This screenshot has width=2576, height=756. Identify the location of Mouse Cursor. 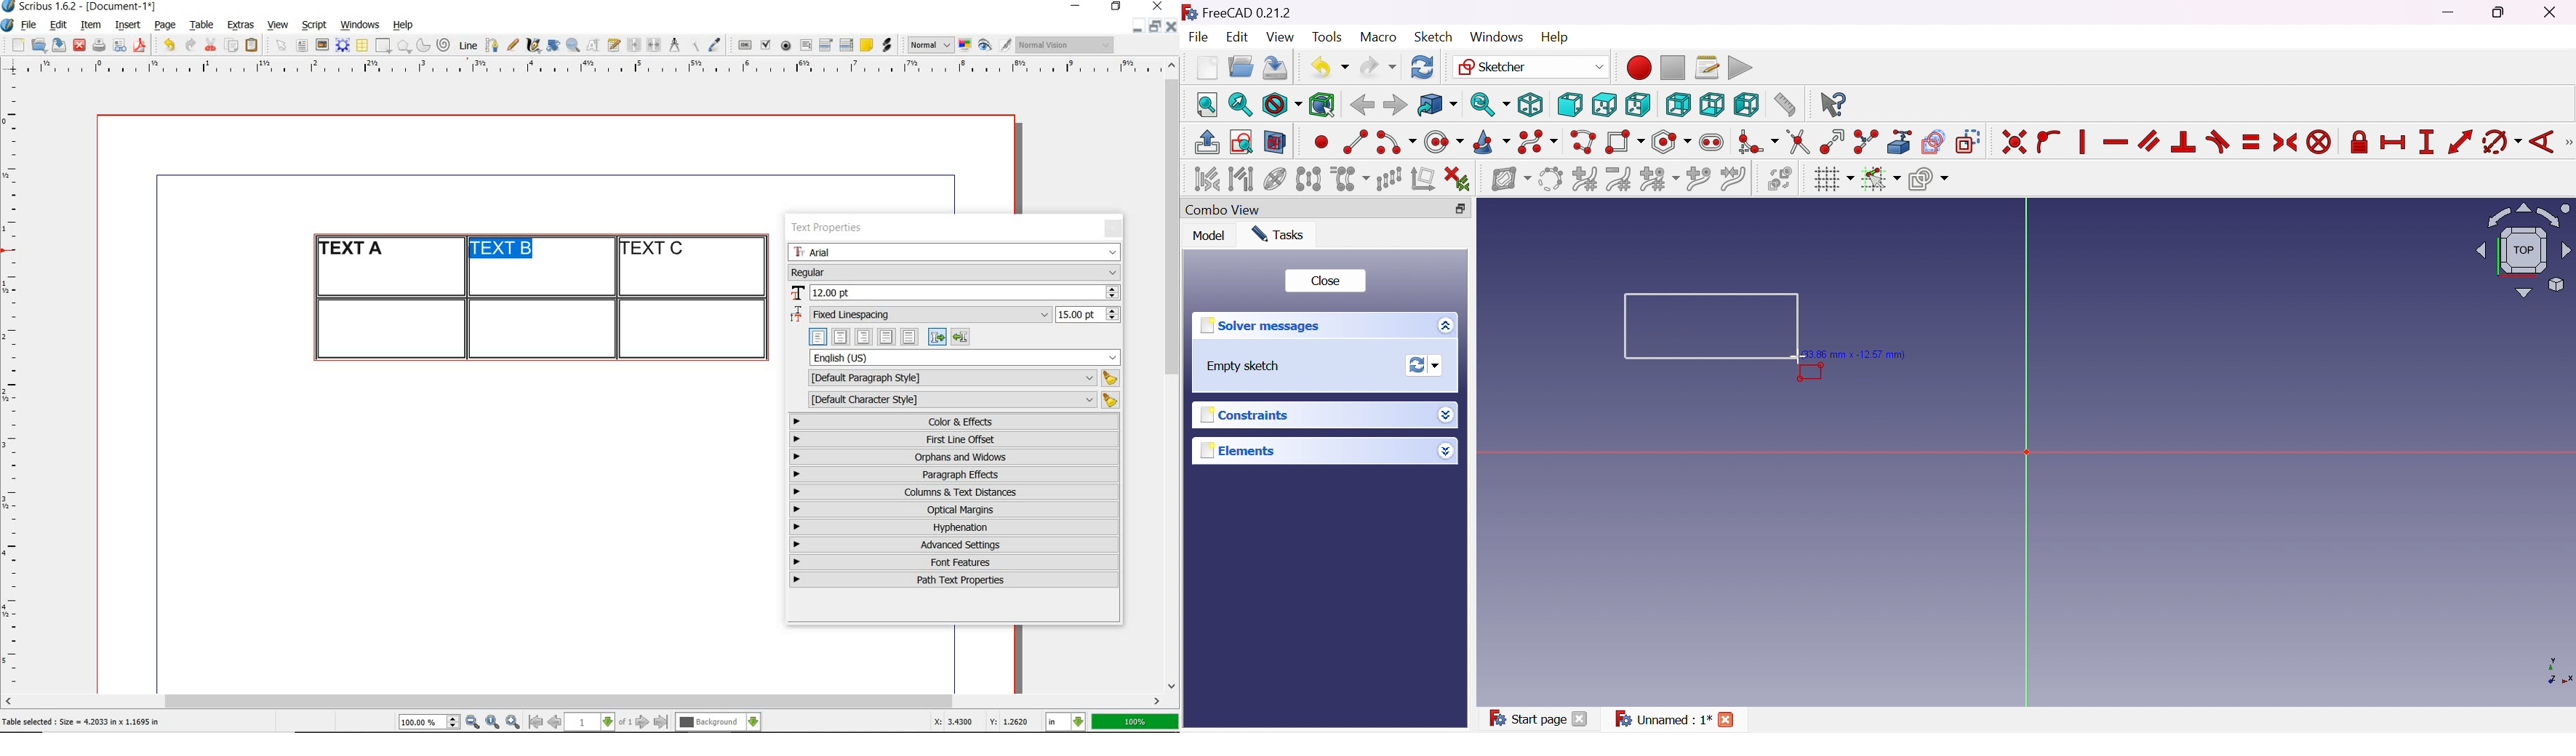
(1798, 359).